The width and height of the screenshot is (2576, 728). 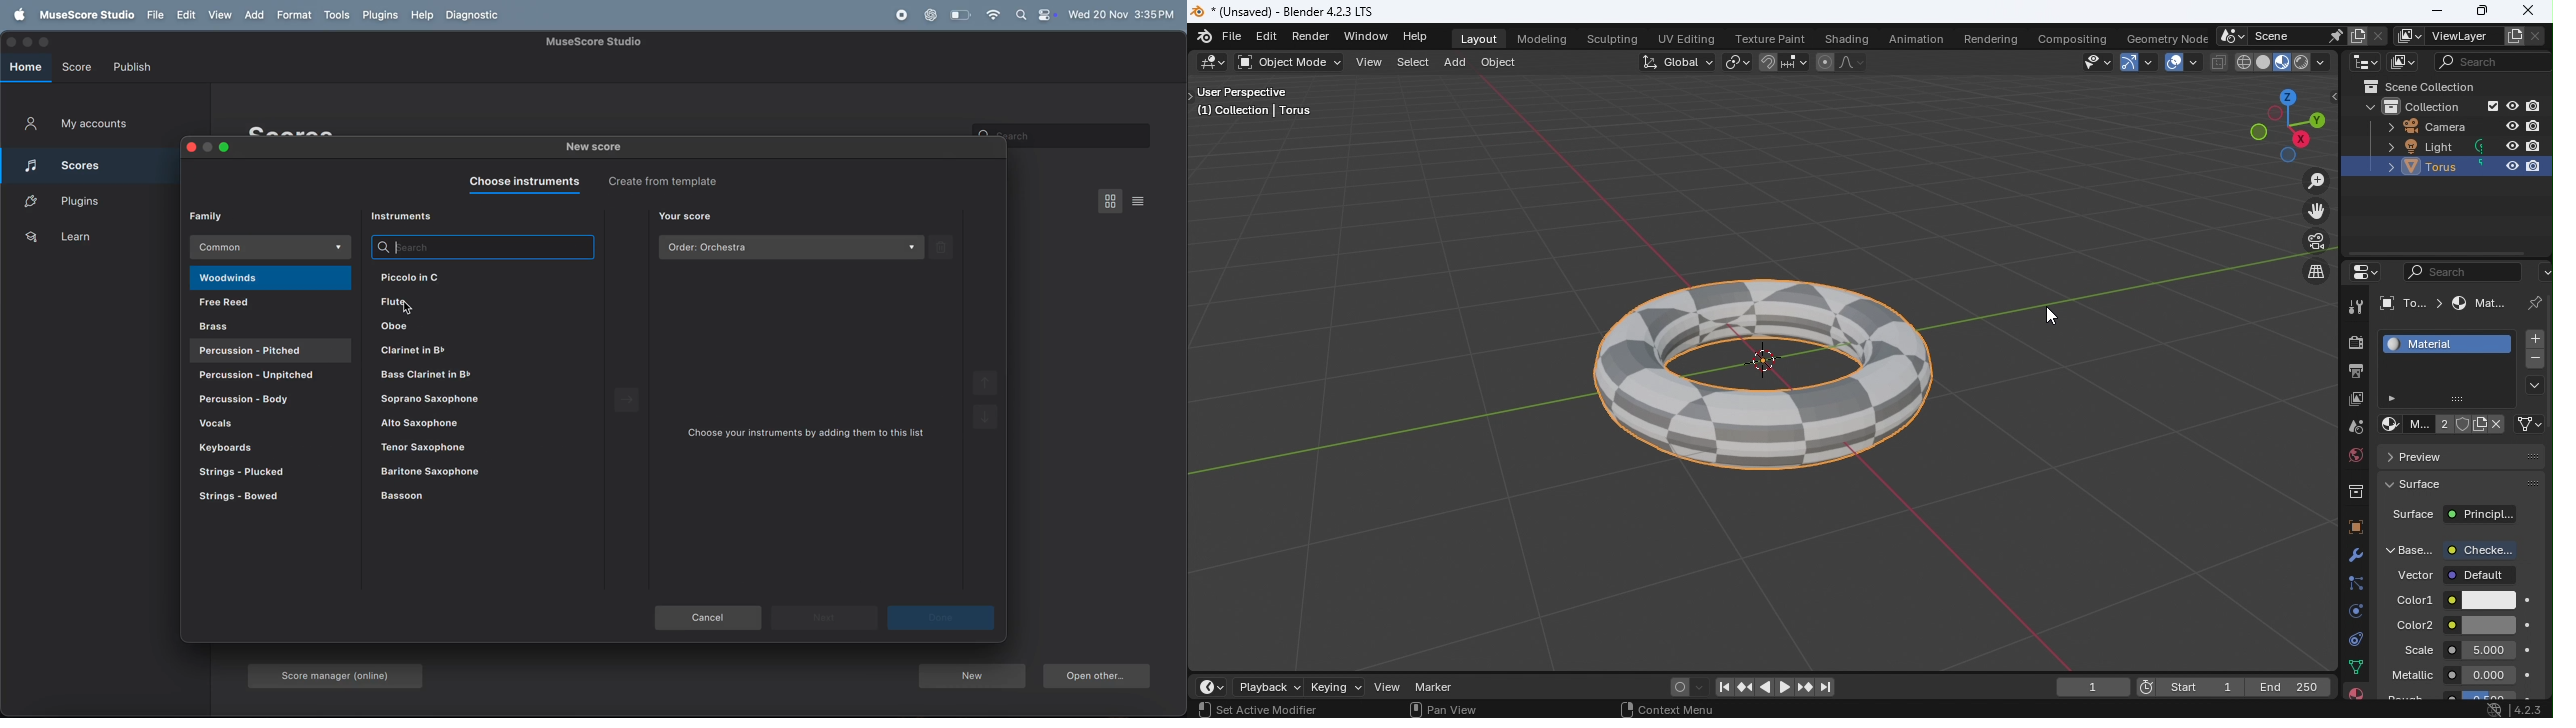 What do you see at coordinates (153, 15) in the screenshot?
I see `file` at bounding box center [153, 15].